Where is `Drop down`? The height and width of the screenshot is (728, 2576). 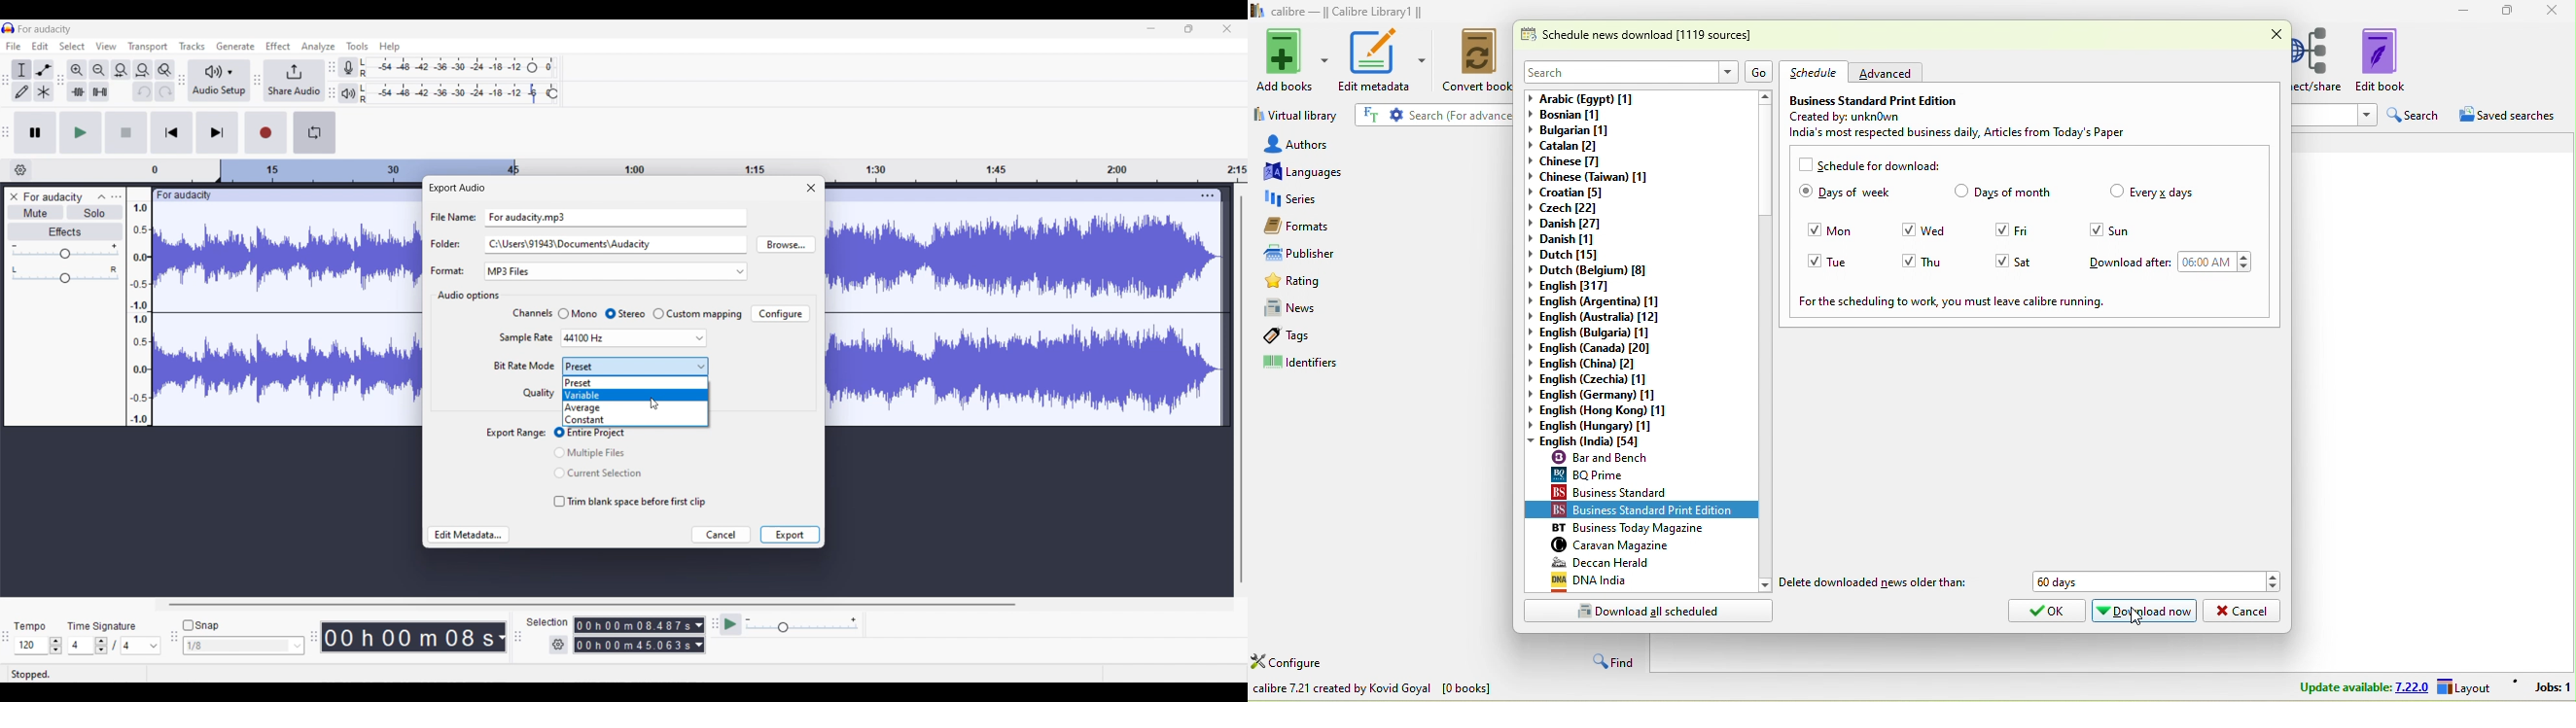 Drop down is located at coordinates (2274, 582).